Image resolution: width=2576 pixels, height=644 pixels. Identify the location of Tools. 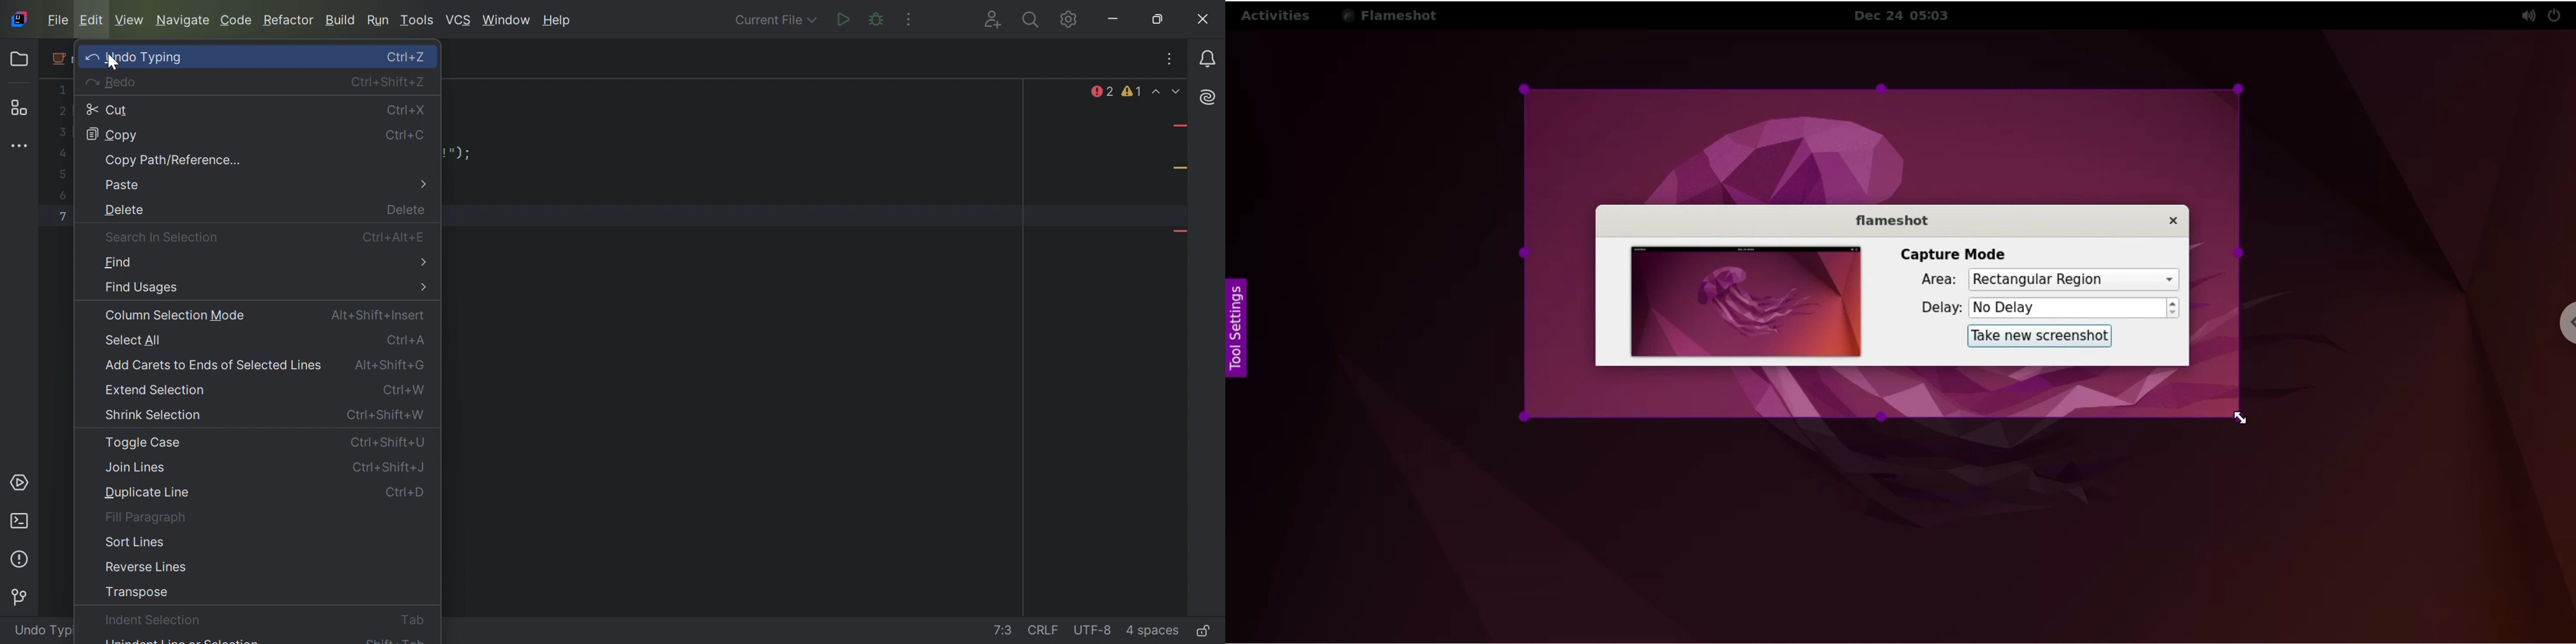
(418, 21).